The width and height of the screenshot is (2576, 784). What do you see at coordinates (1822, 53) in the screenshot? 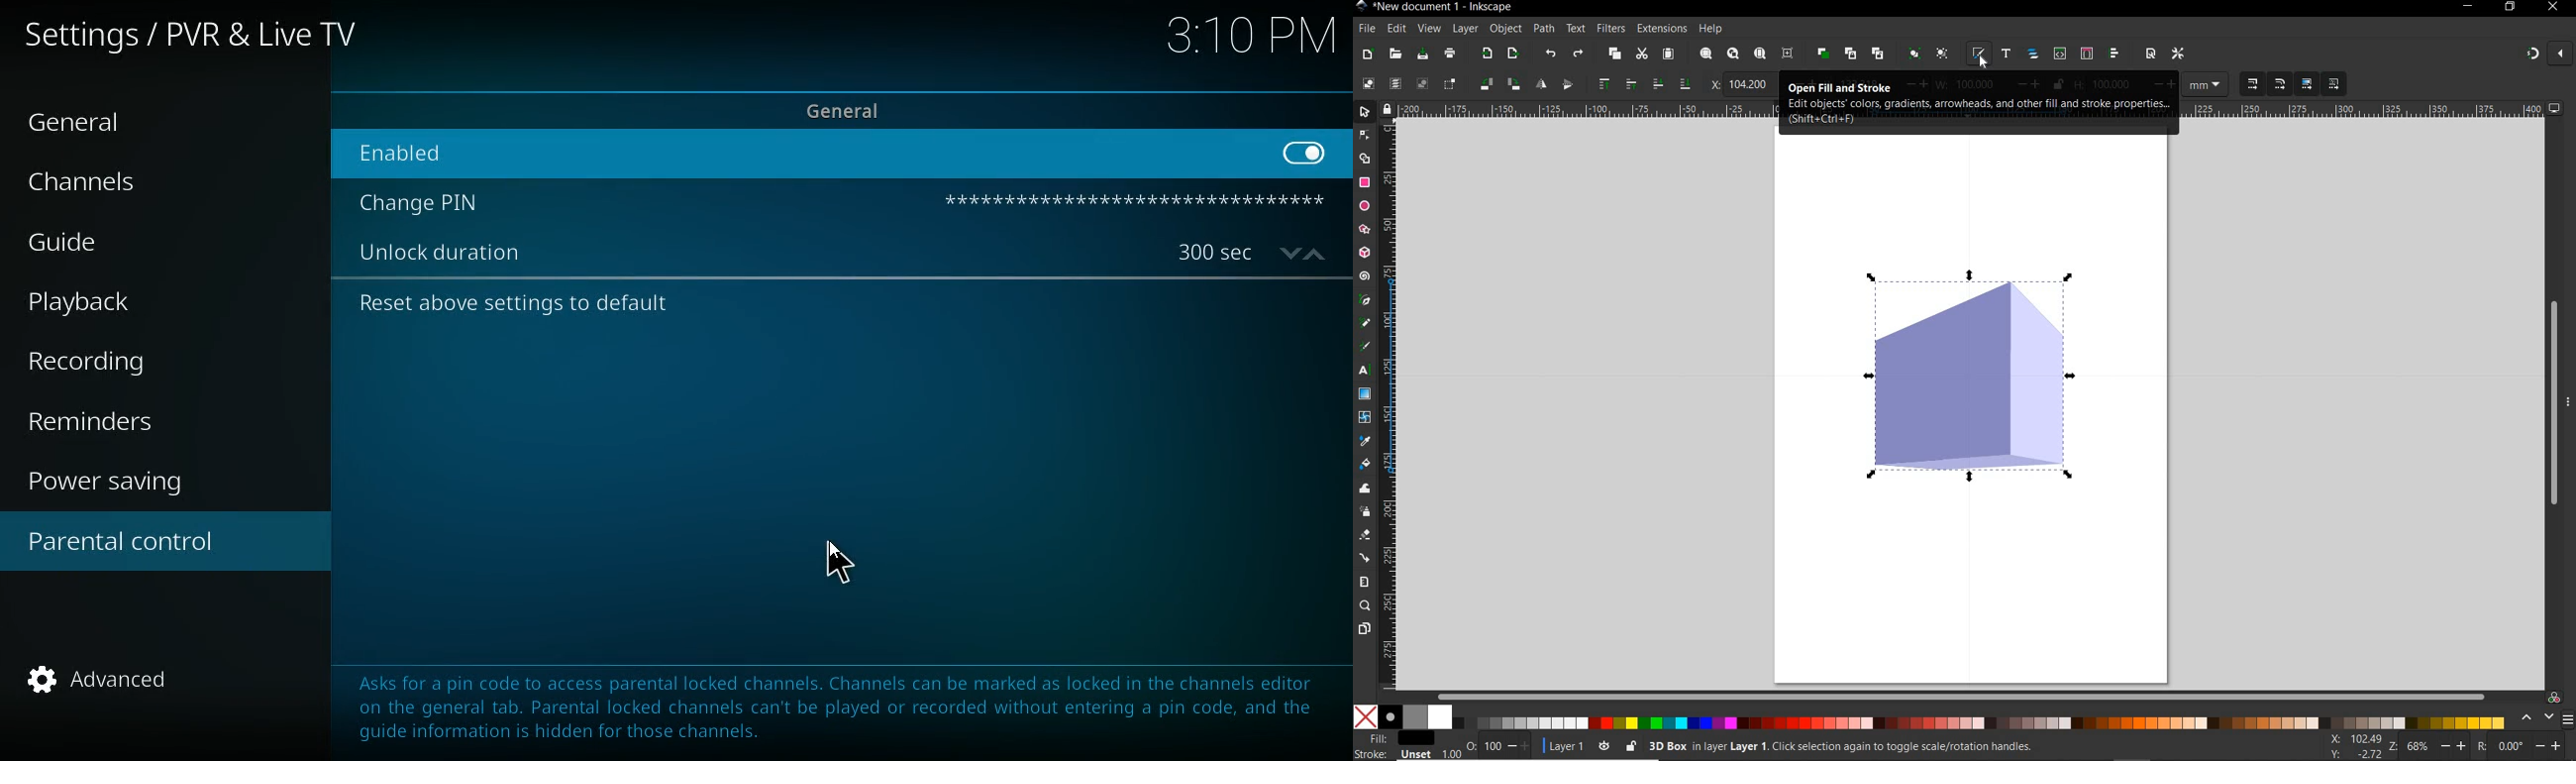
I see `DUPLICATE` at bounding box center [1822, 53].